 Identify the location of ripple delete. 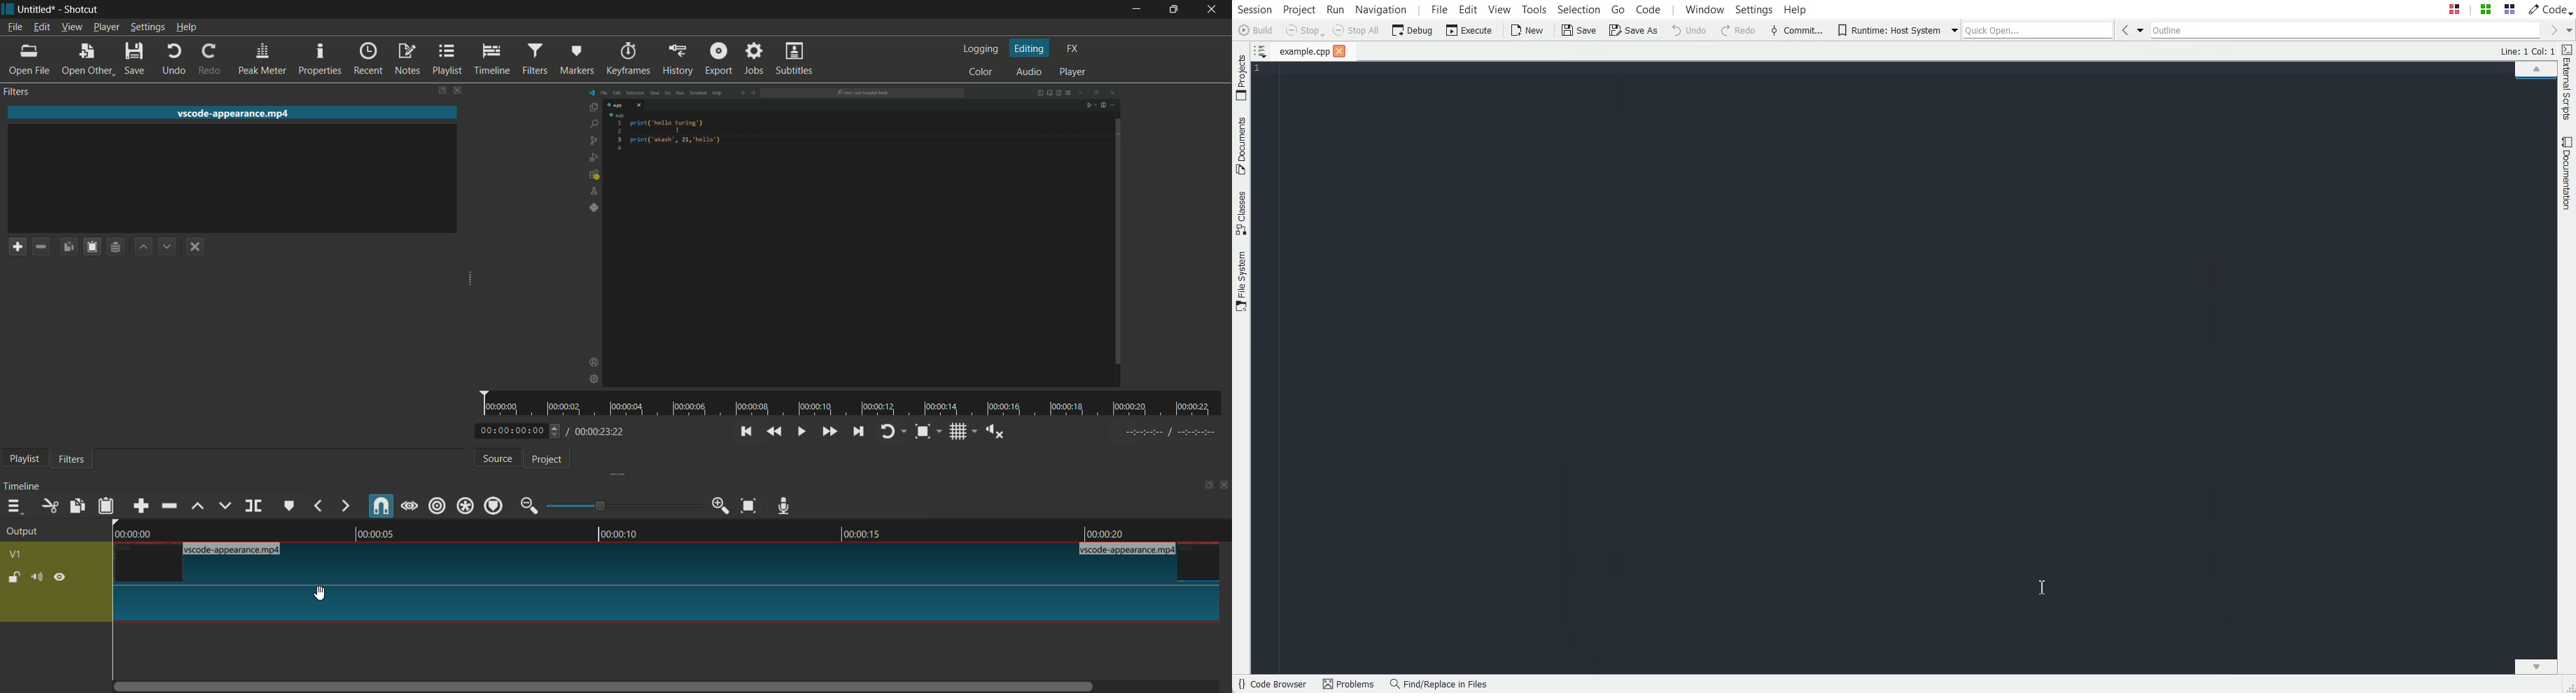
(168, 506).